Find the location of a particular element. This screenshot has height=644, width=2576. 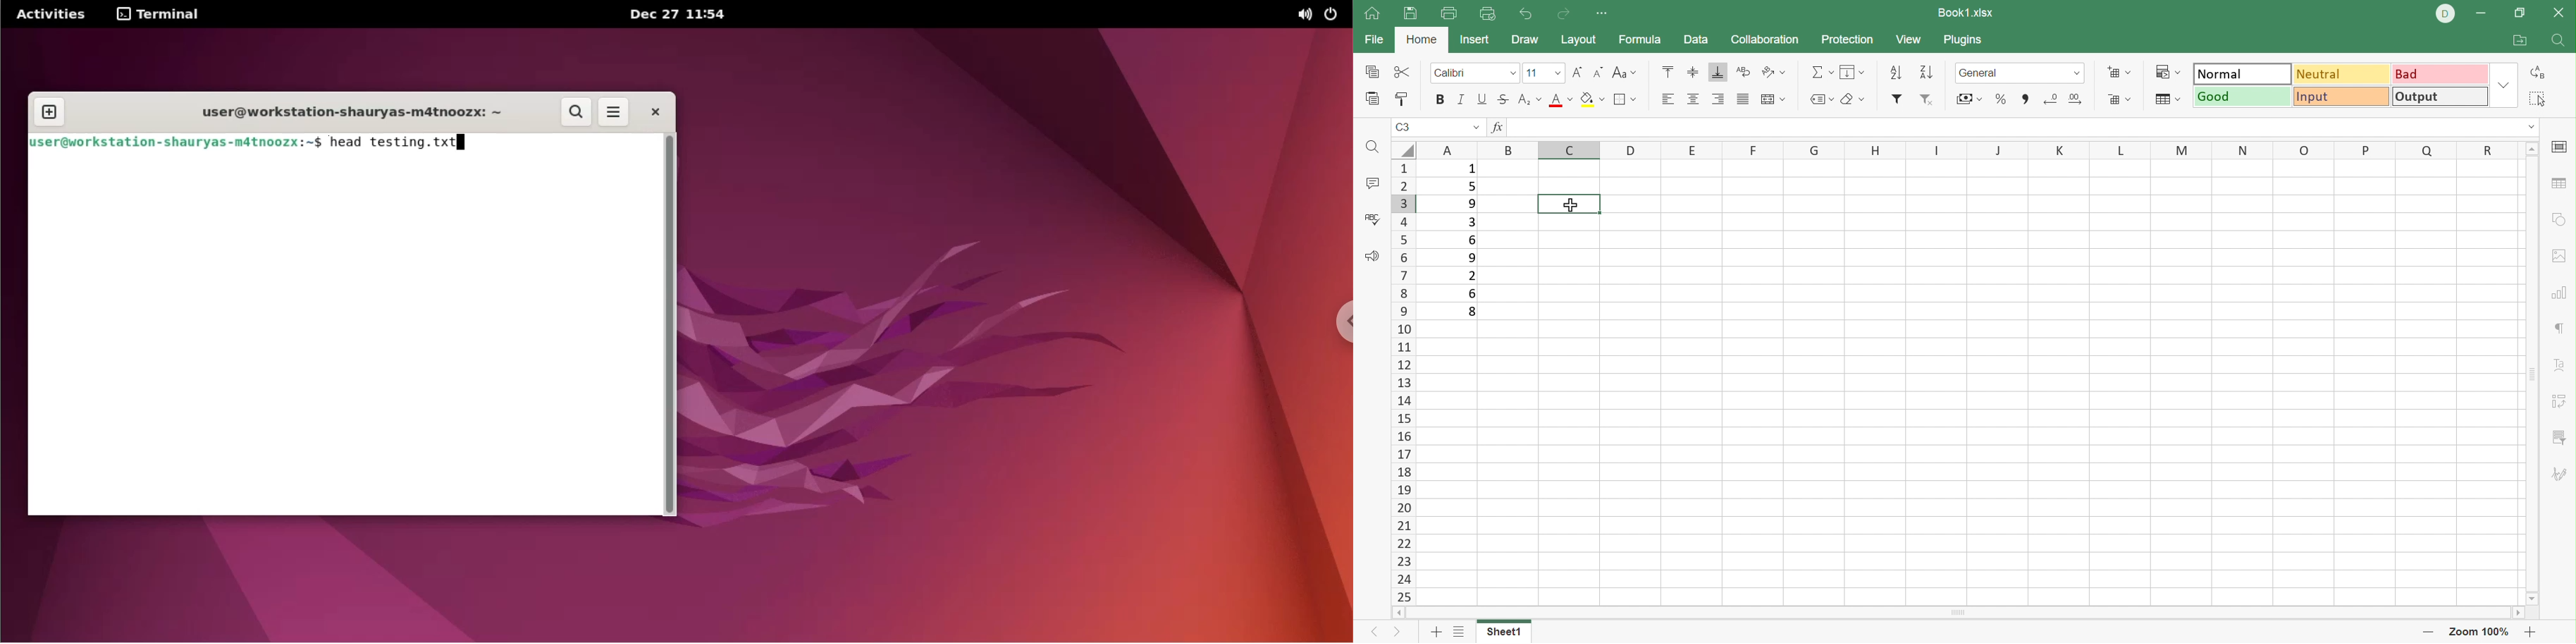

Cell settings is located at coordinates (2560, 147).